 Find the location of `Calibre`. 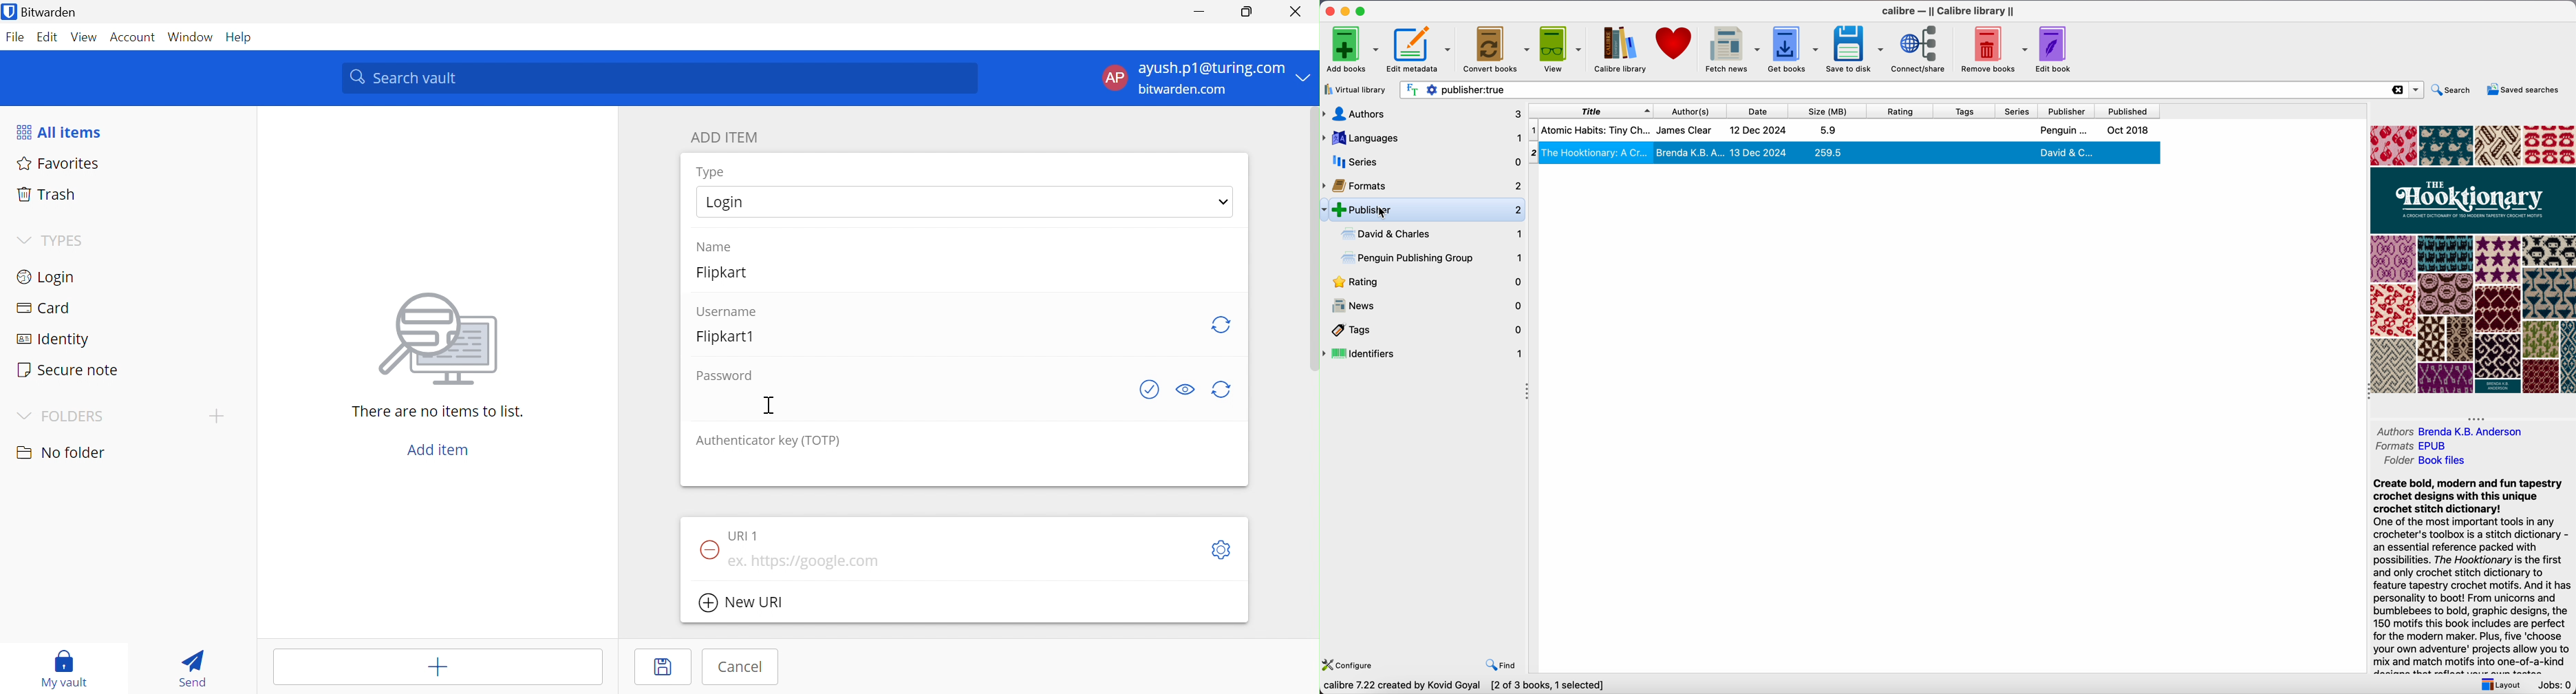

Calibre is located at coordinates (1950, 11).